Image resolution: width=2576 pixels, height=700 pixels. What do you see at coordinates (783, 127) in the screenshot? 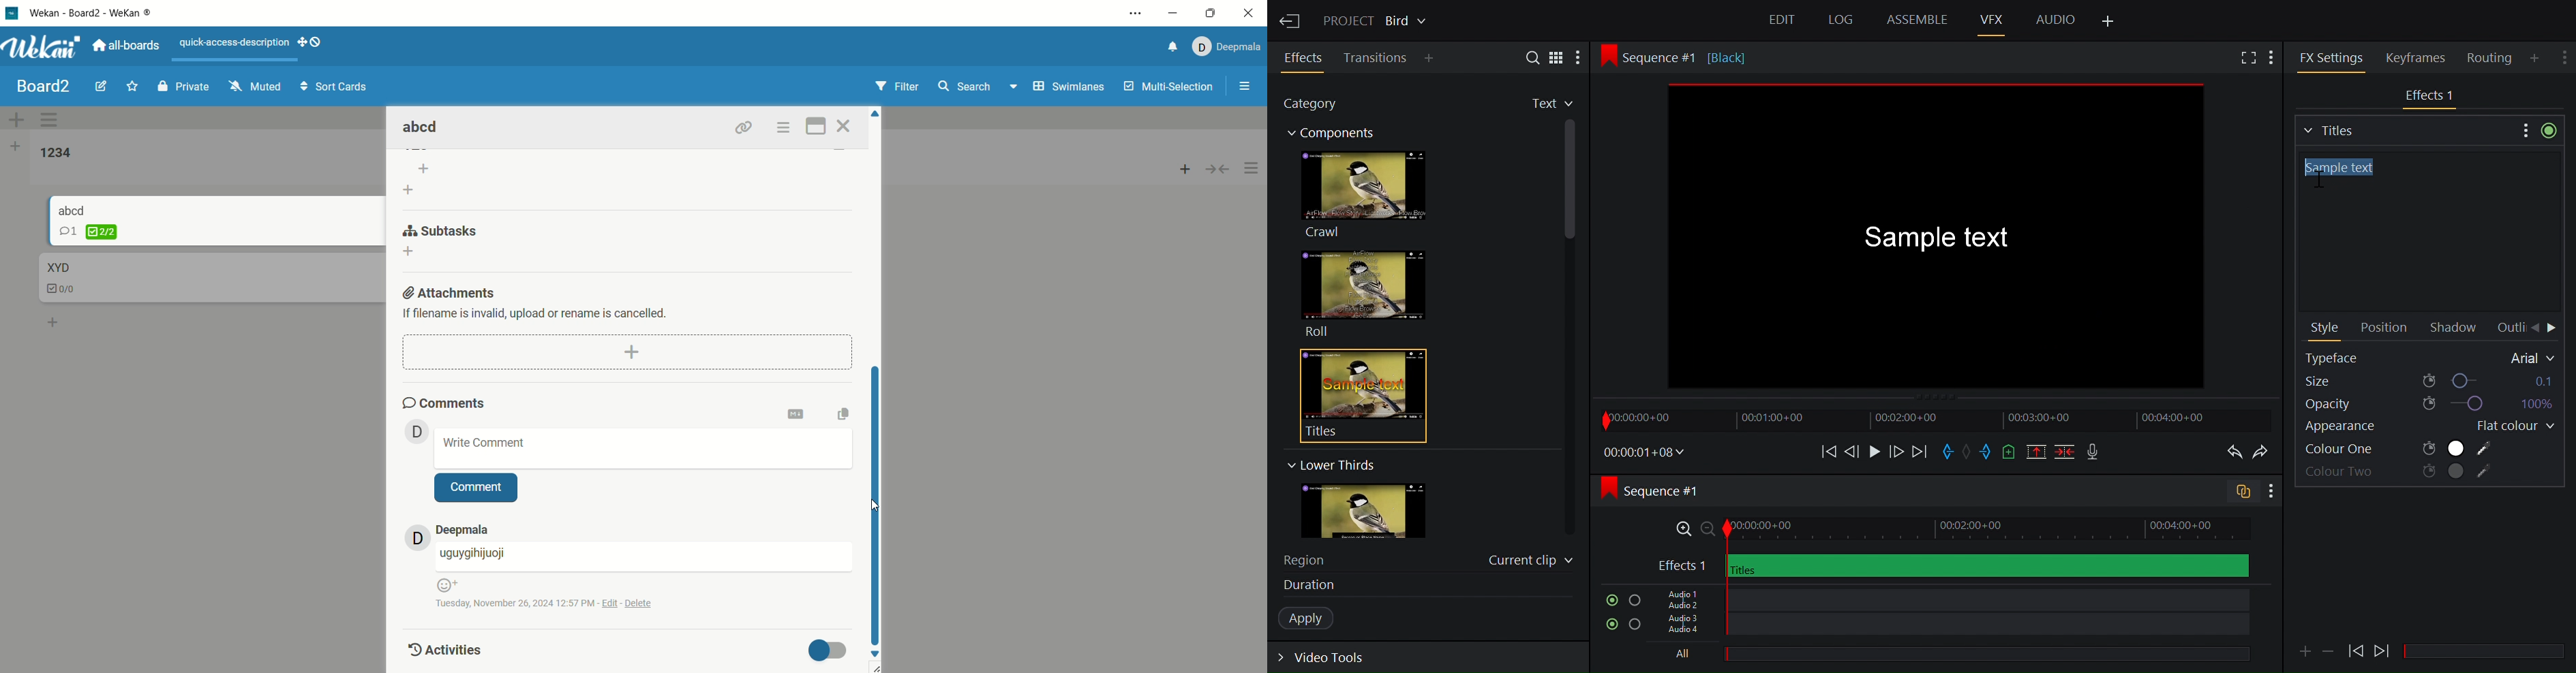
I see `options` at bounding box center [783, 127].